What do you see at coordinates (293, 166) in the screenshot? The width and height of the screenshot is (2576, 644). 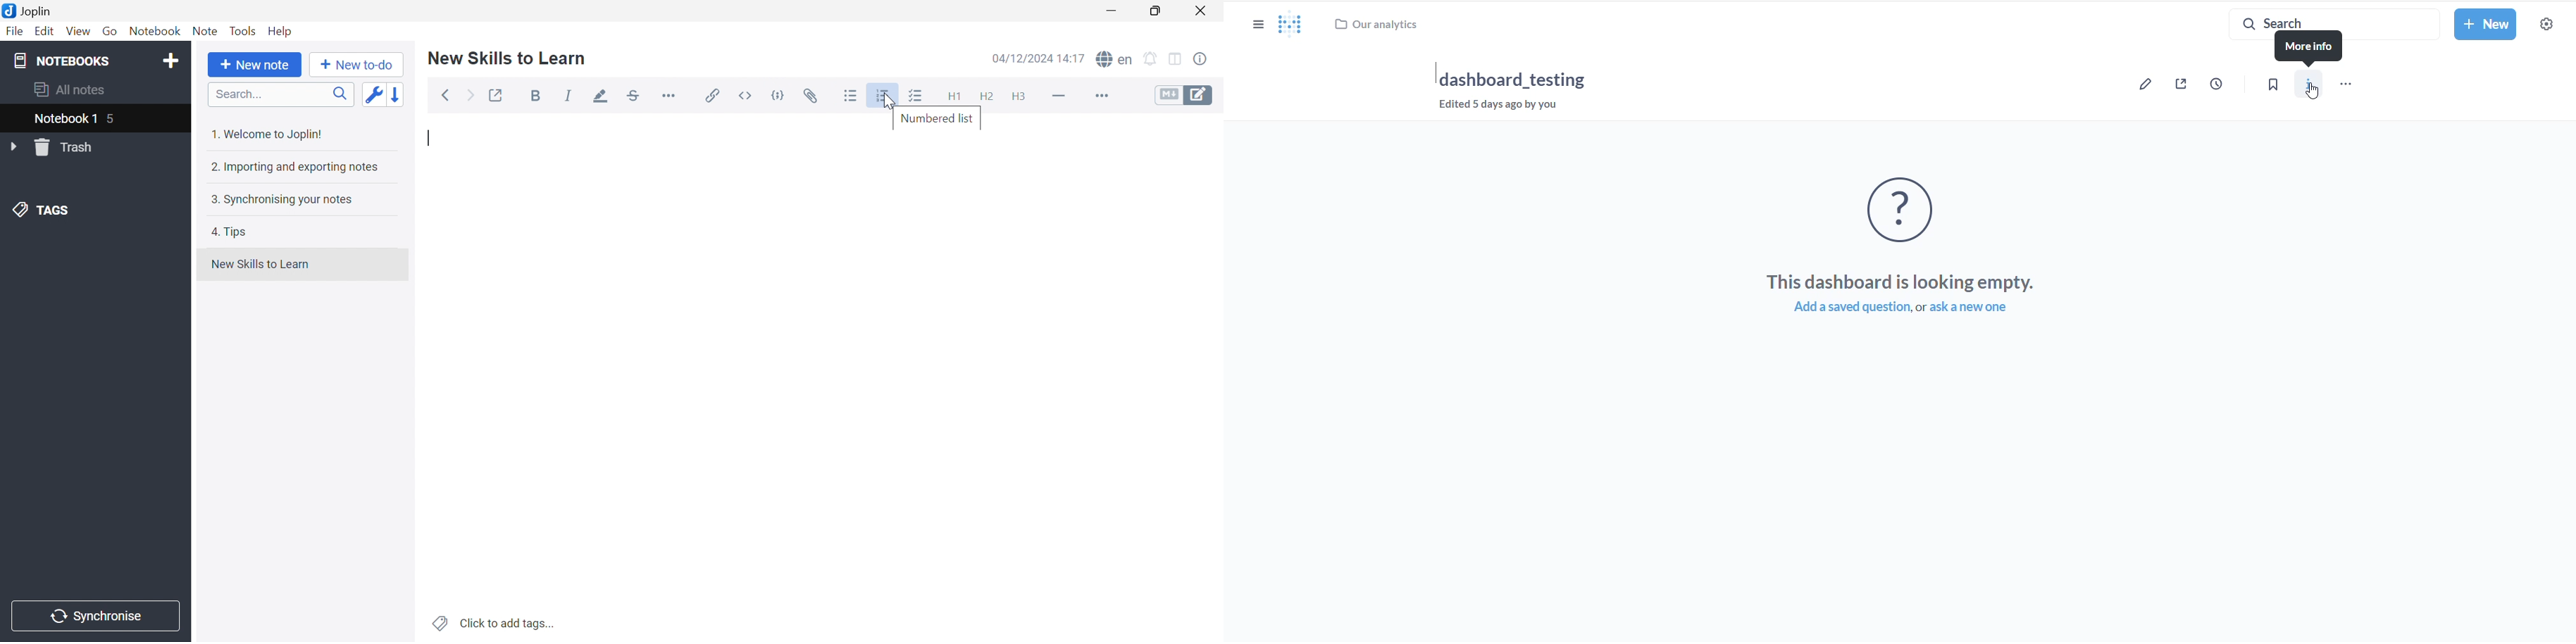 I see `2. Importing and exporting notes` at bounding box center [293, 166].